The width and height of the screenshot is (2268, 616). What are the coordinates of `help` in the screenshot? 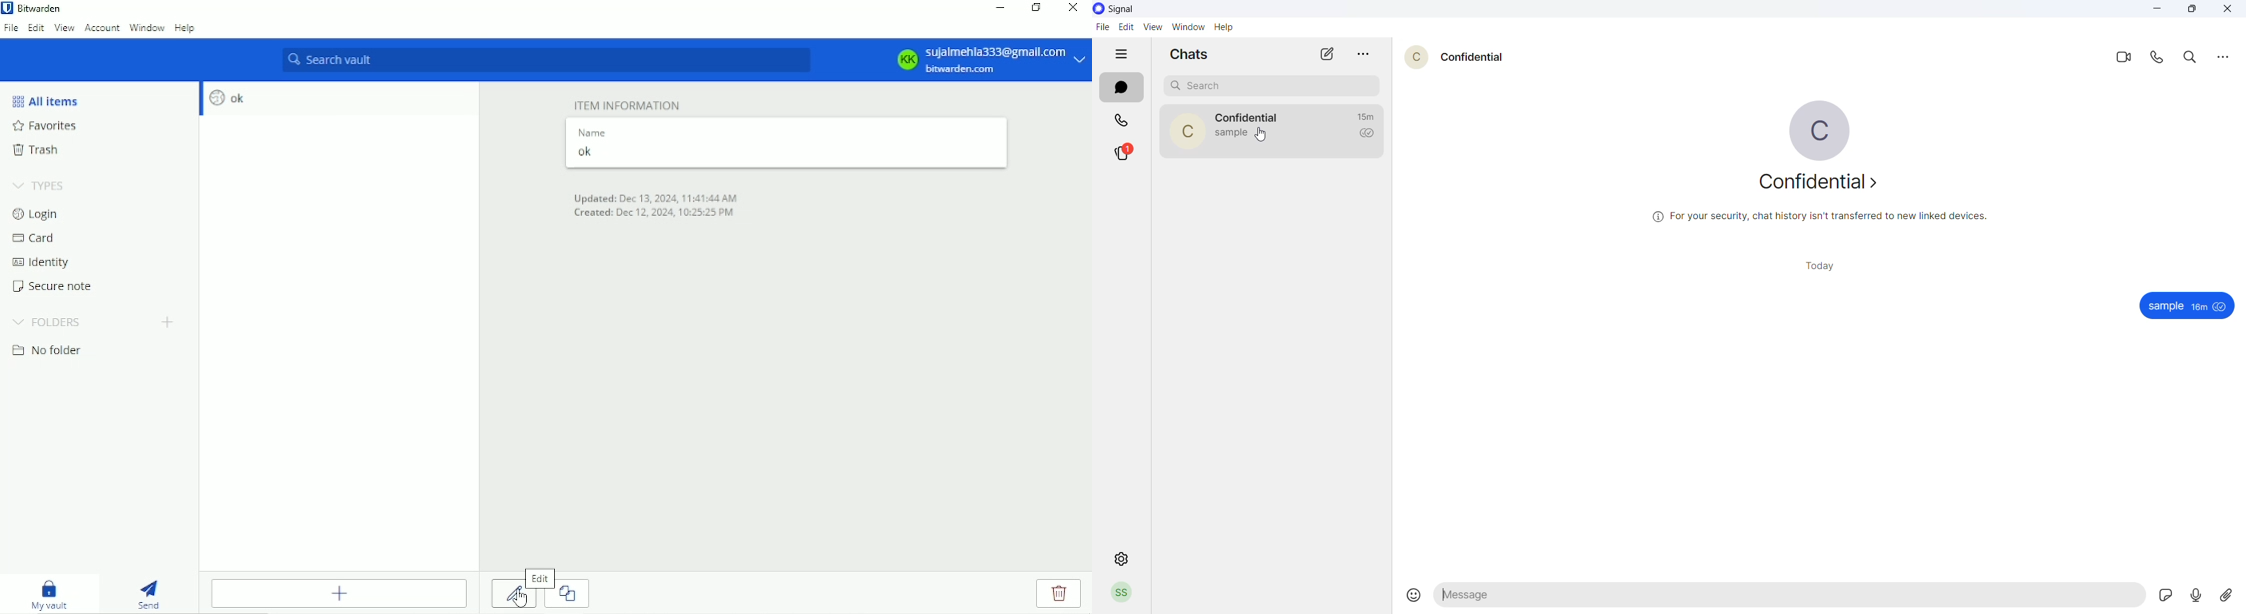 It's located at (1227, 27).